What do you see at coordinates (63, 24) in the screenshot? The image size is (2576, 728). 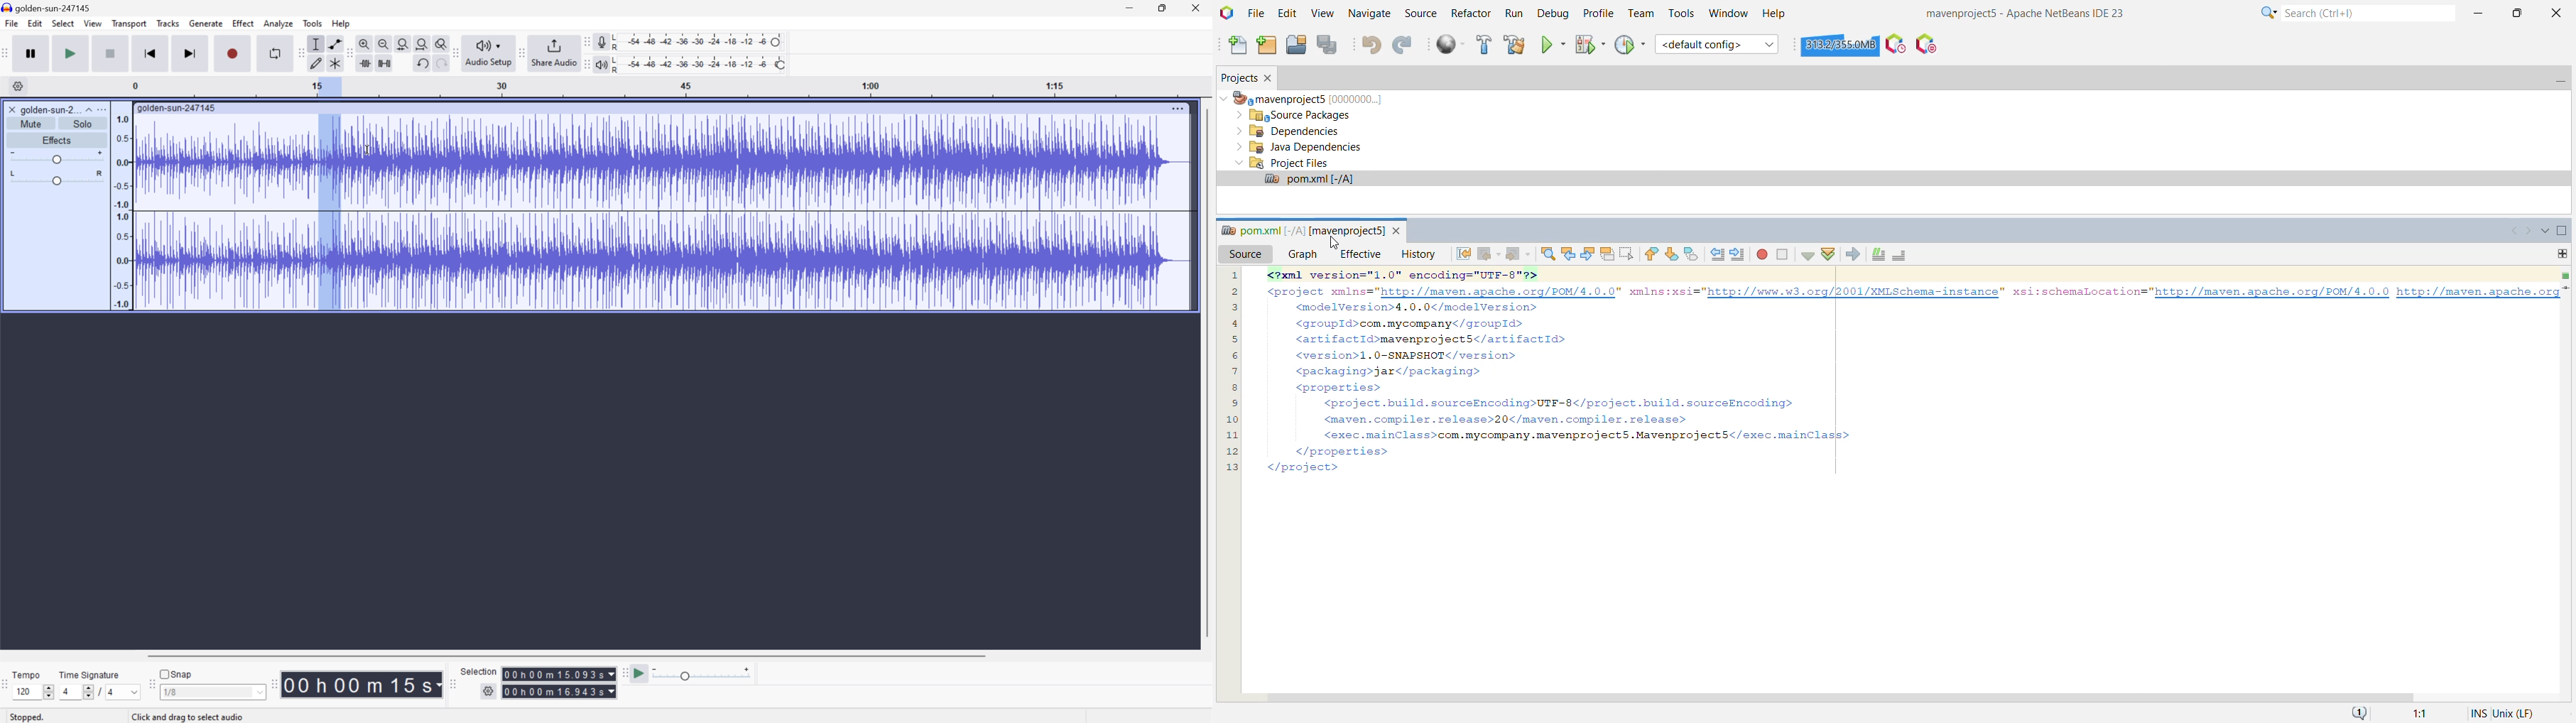 I see `Select` at bounding box center [63, 24].